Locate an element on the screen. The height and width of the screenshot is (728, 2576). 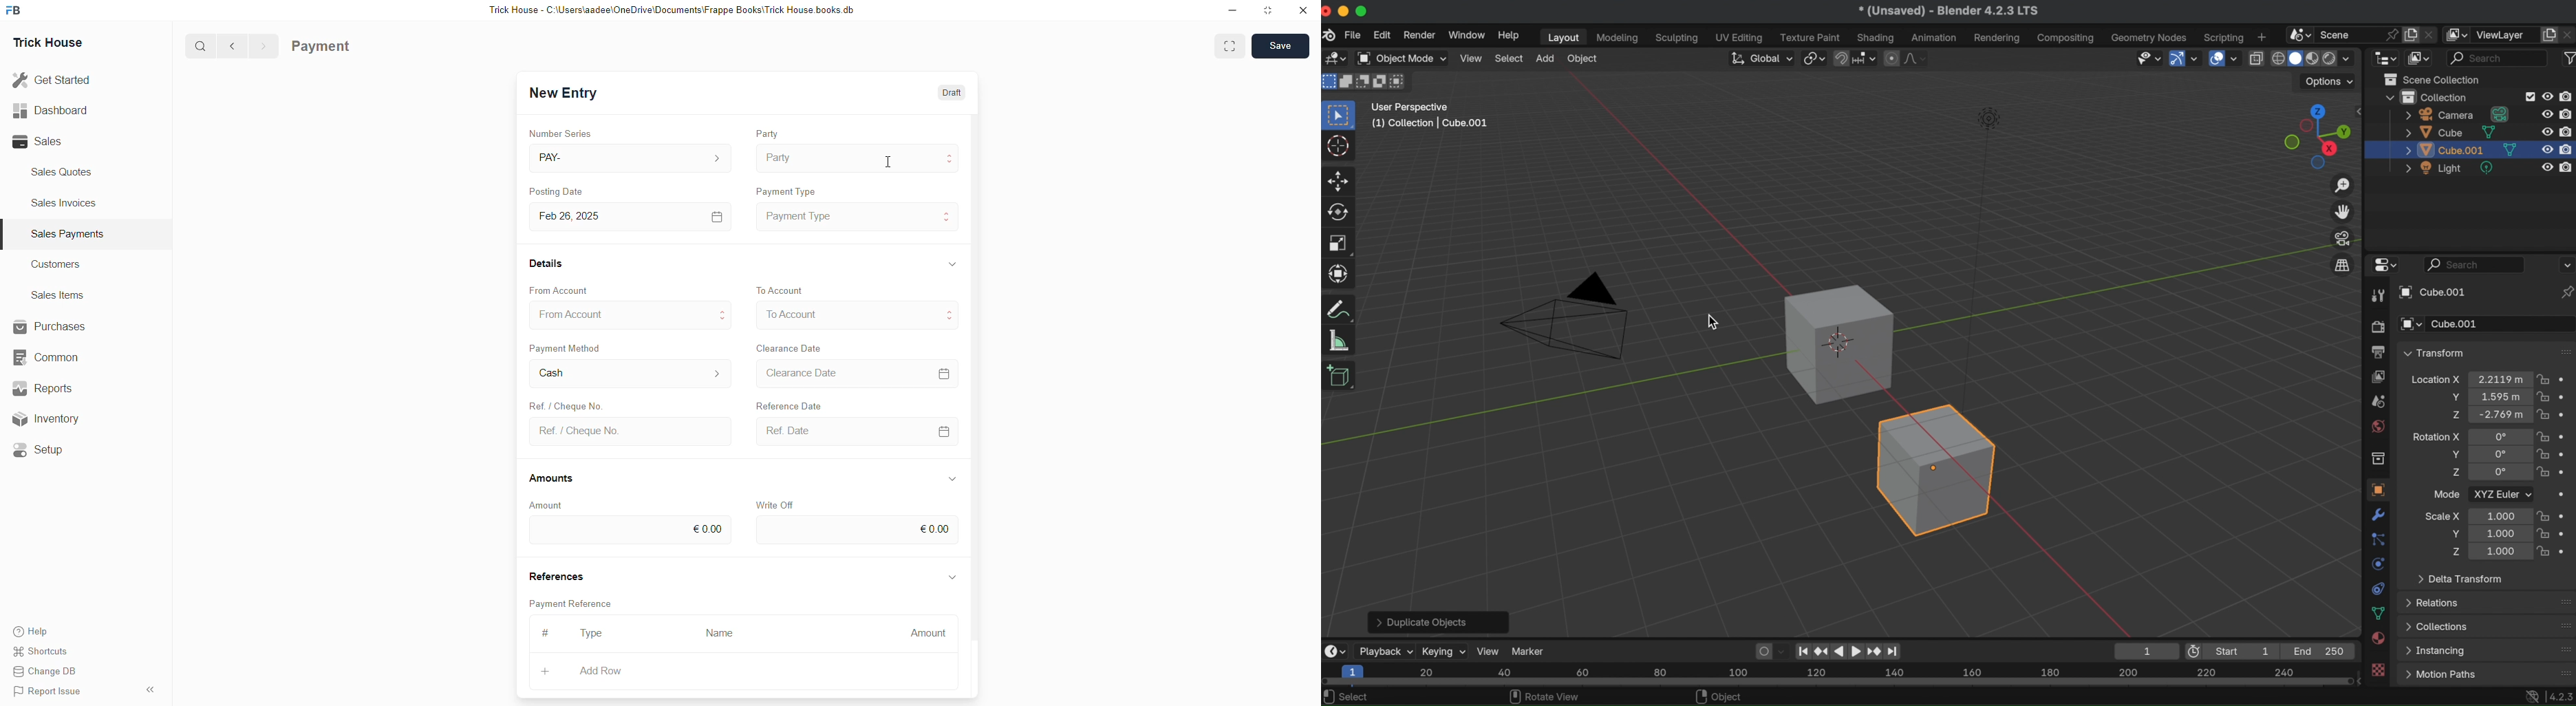
Close is located at coordinates (1302, 11).